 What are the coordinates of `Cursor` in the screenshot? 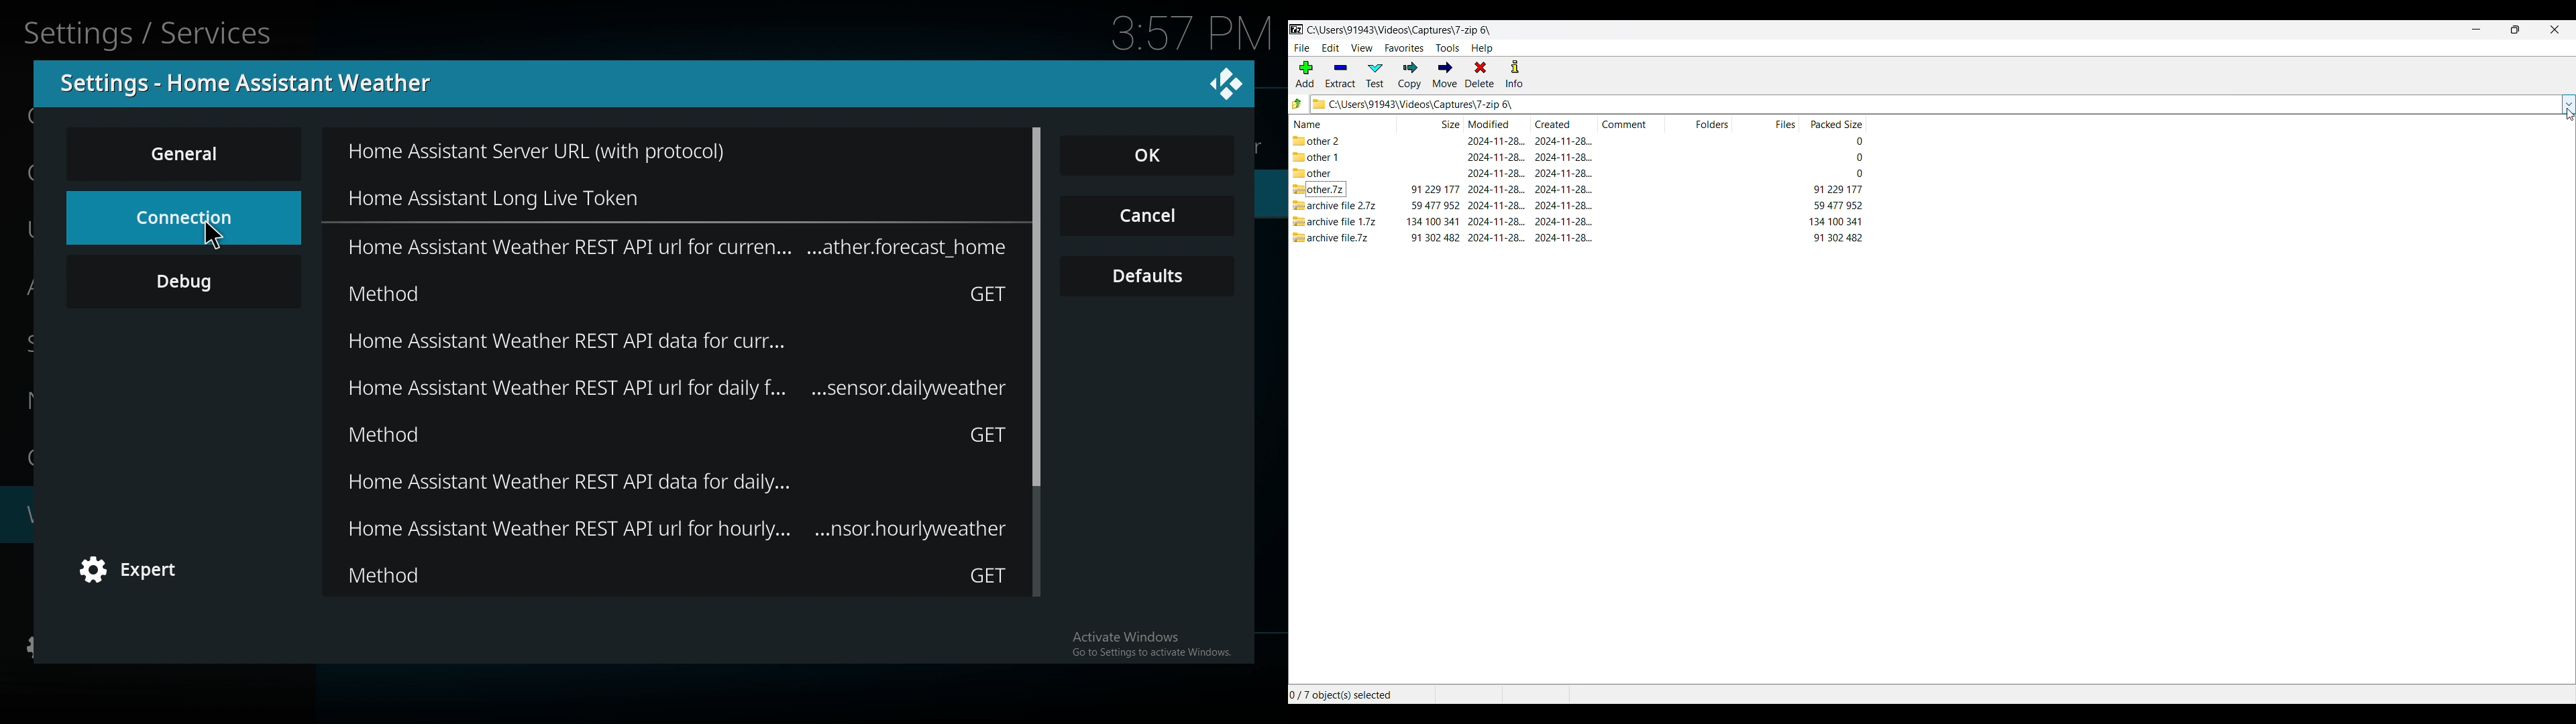 It's located at (217, 243).